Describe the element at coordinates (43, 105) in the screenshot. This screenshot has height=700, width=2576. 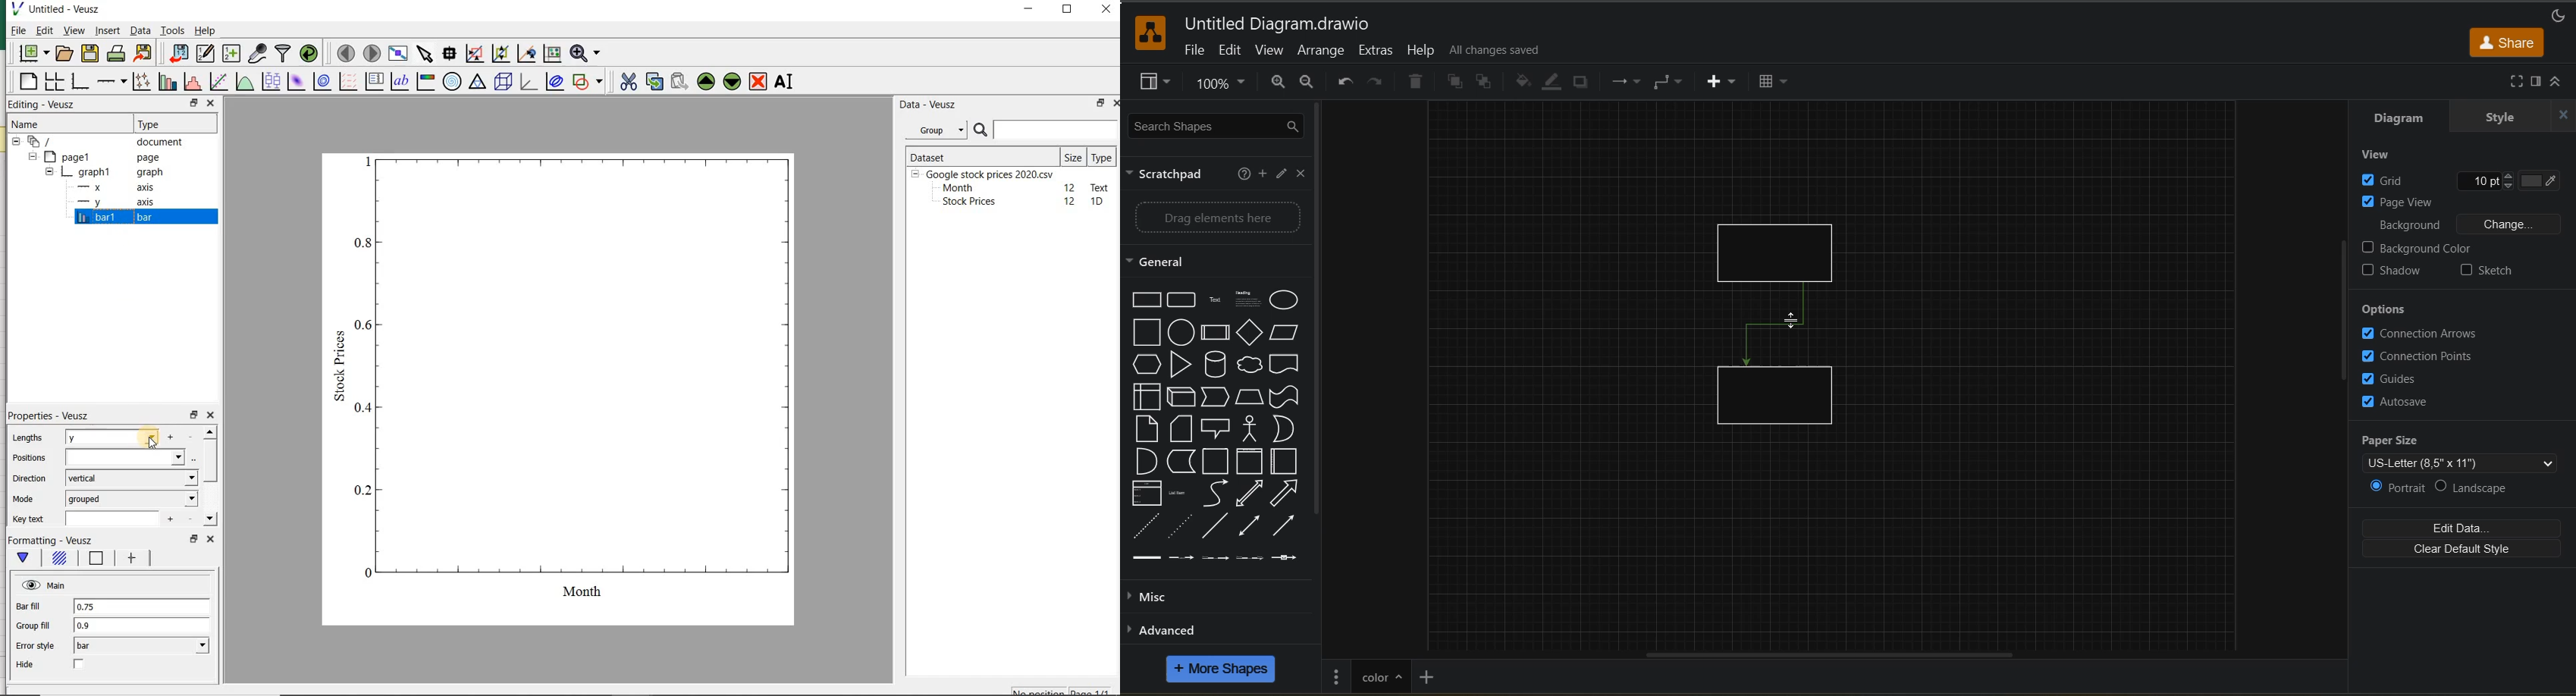
I see `Editing - Veusz` at that location.